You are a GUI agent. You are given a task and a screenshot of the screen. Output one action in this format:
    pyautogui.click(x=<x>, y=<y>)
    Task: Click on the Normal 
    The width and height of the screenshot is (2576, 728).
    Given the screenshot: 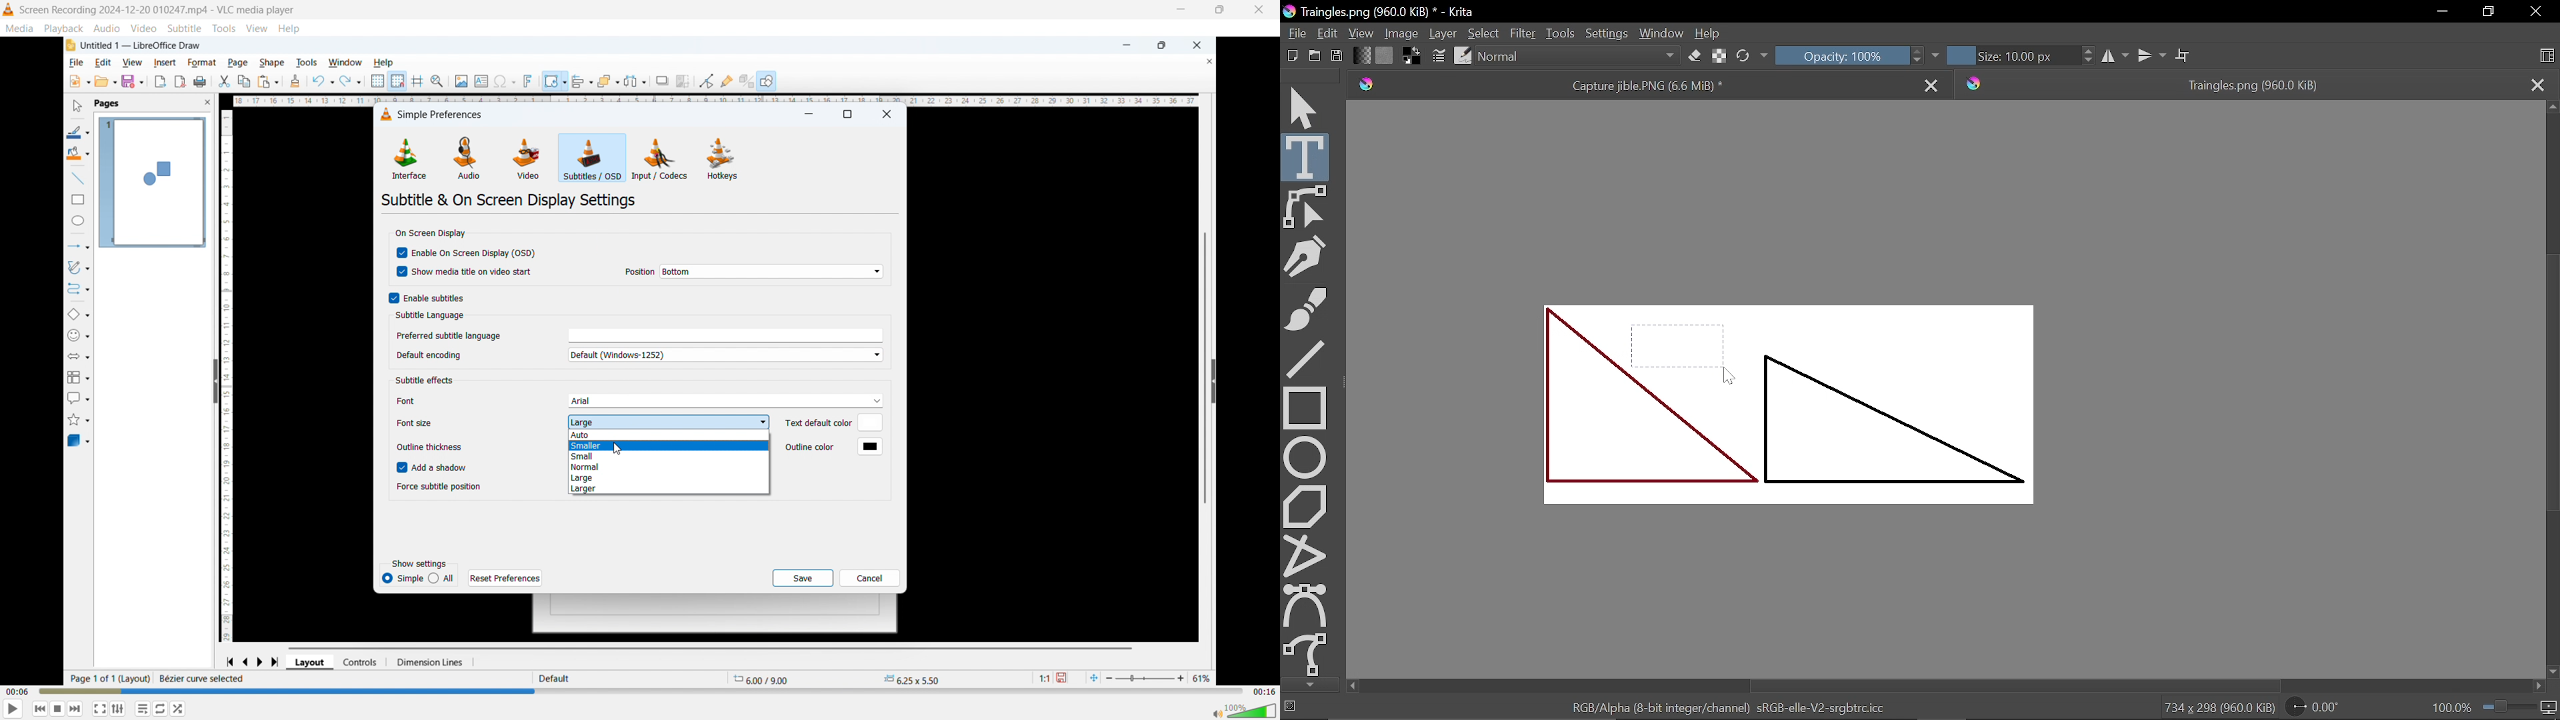 What is the action you would take?
    pyautogui.click(x=669, y=467)
    